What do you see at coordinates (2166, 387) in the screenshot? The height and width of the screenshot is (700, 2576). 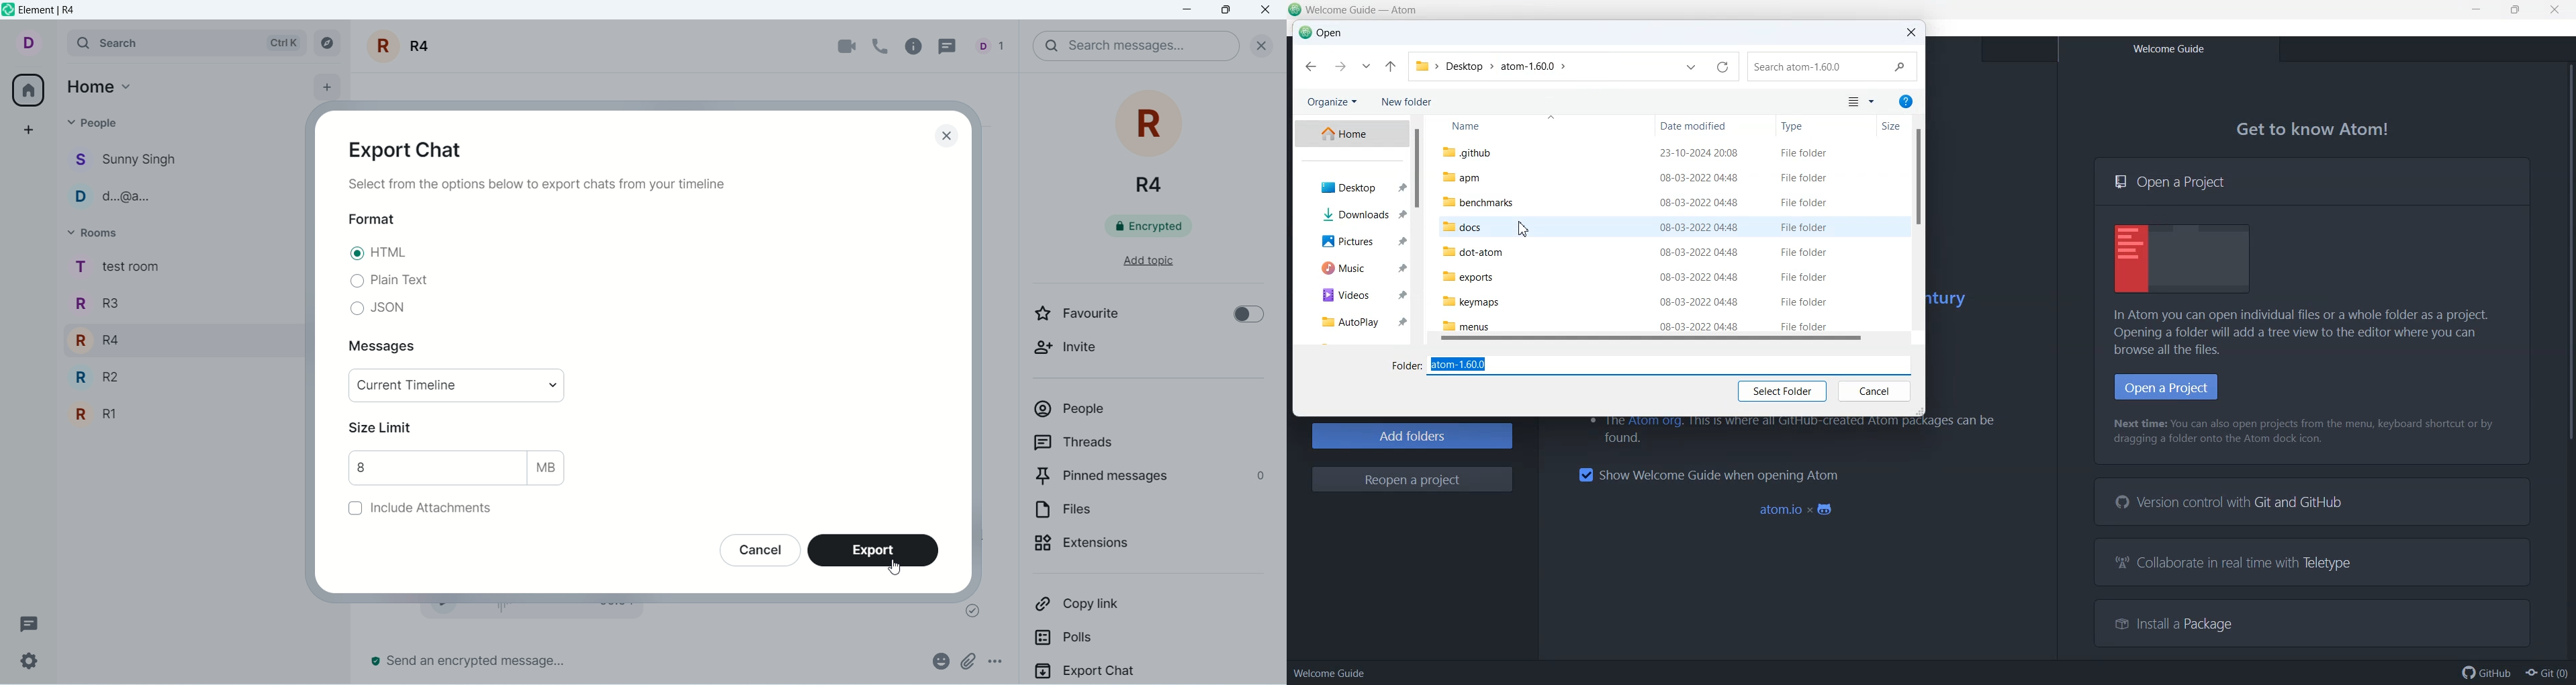 I see `Open Project` at bounding box center [2166, 387].